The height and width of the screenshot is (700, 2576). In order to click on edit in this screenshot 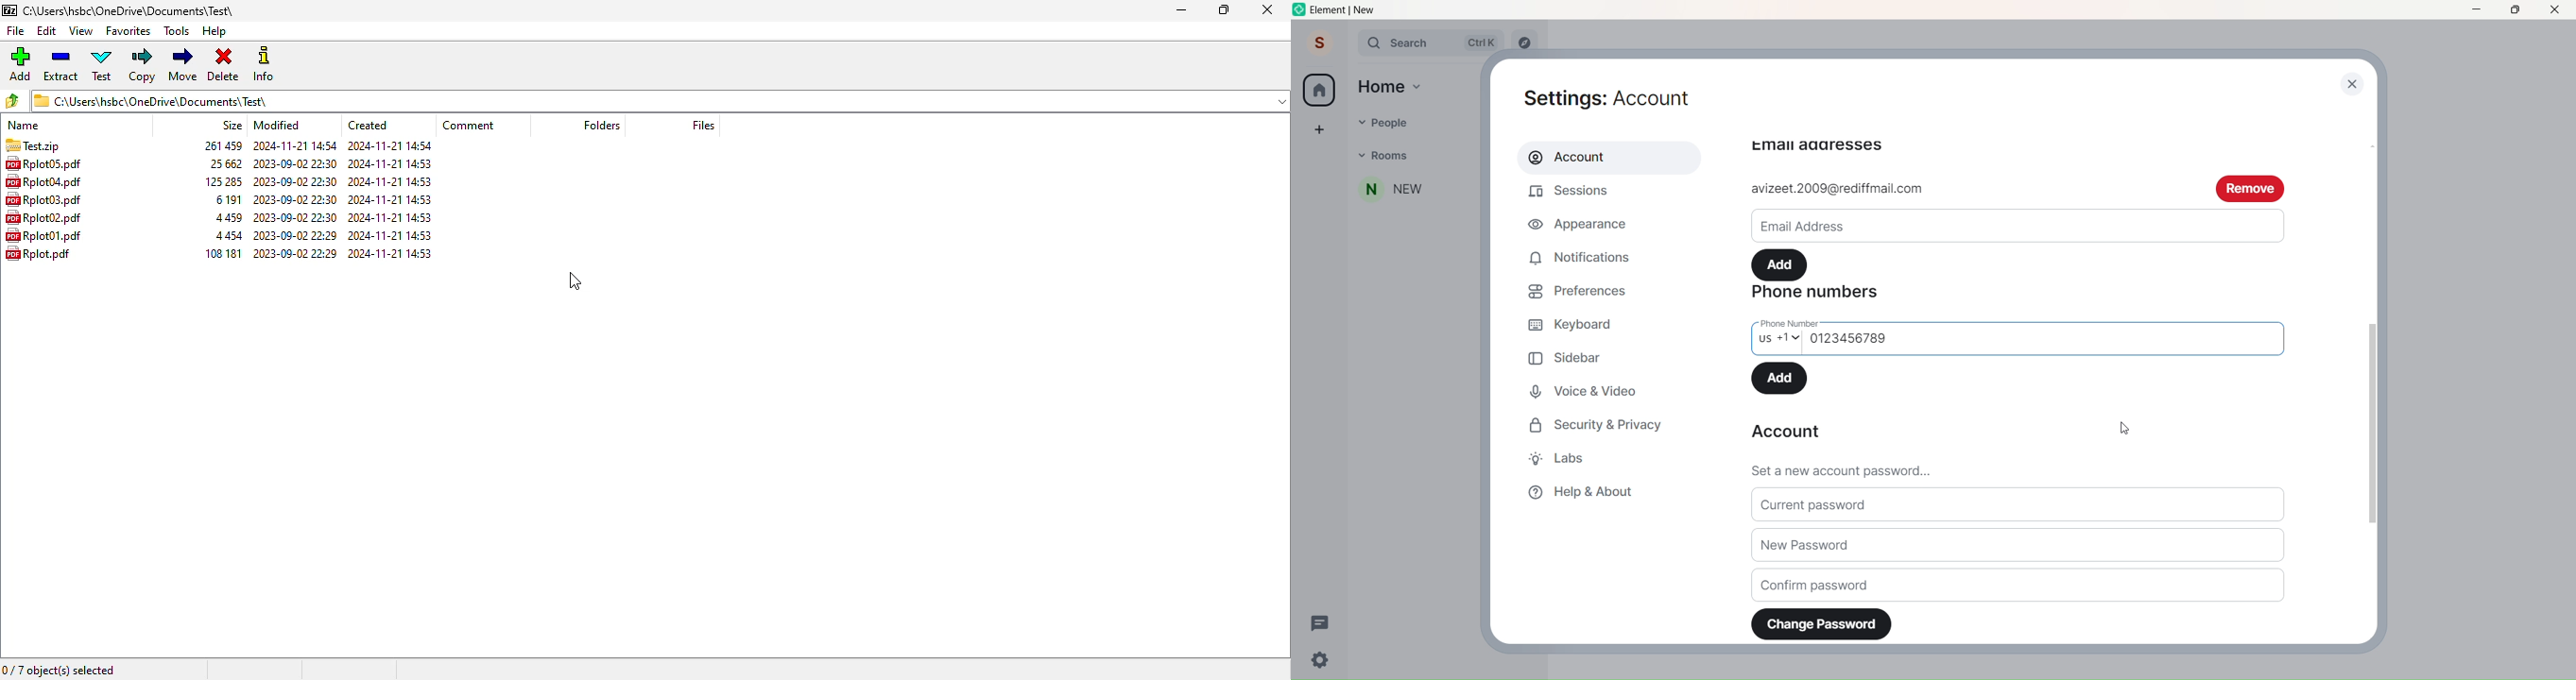, I will do `click(47, 31)`.